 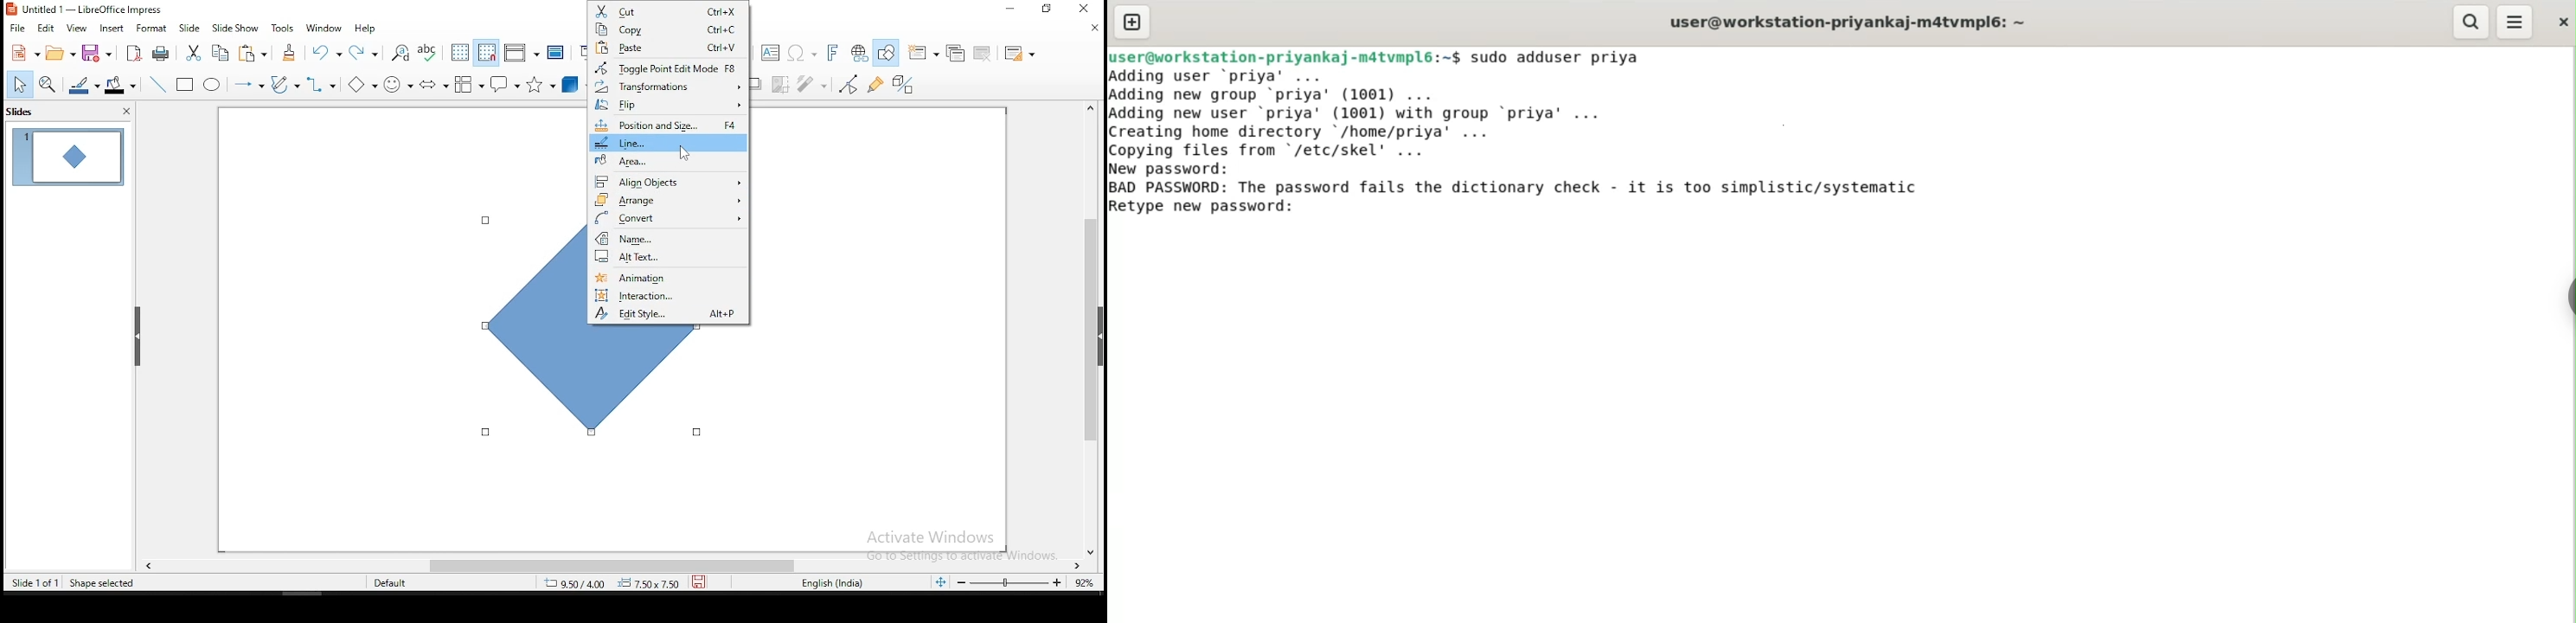 I want to click on slide, so click(x=189, y=27).